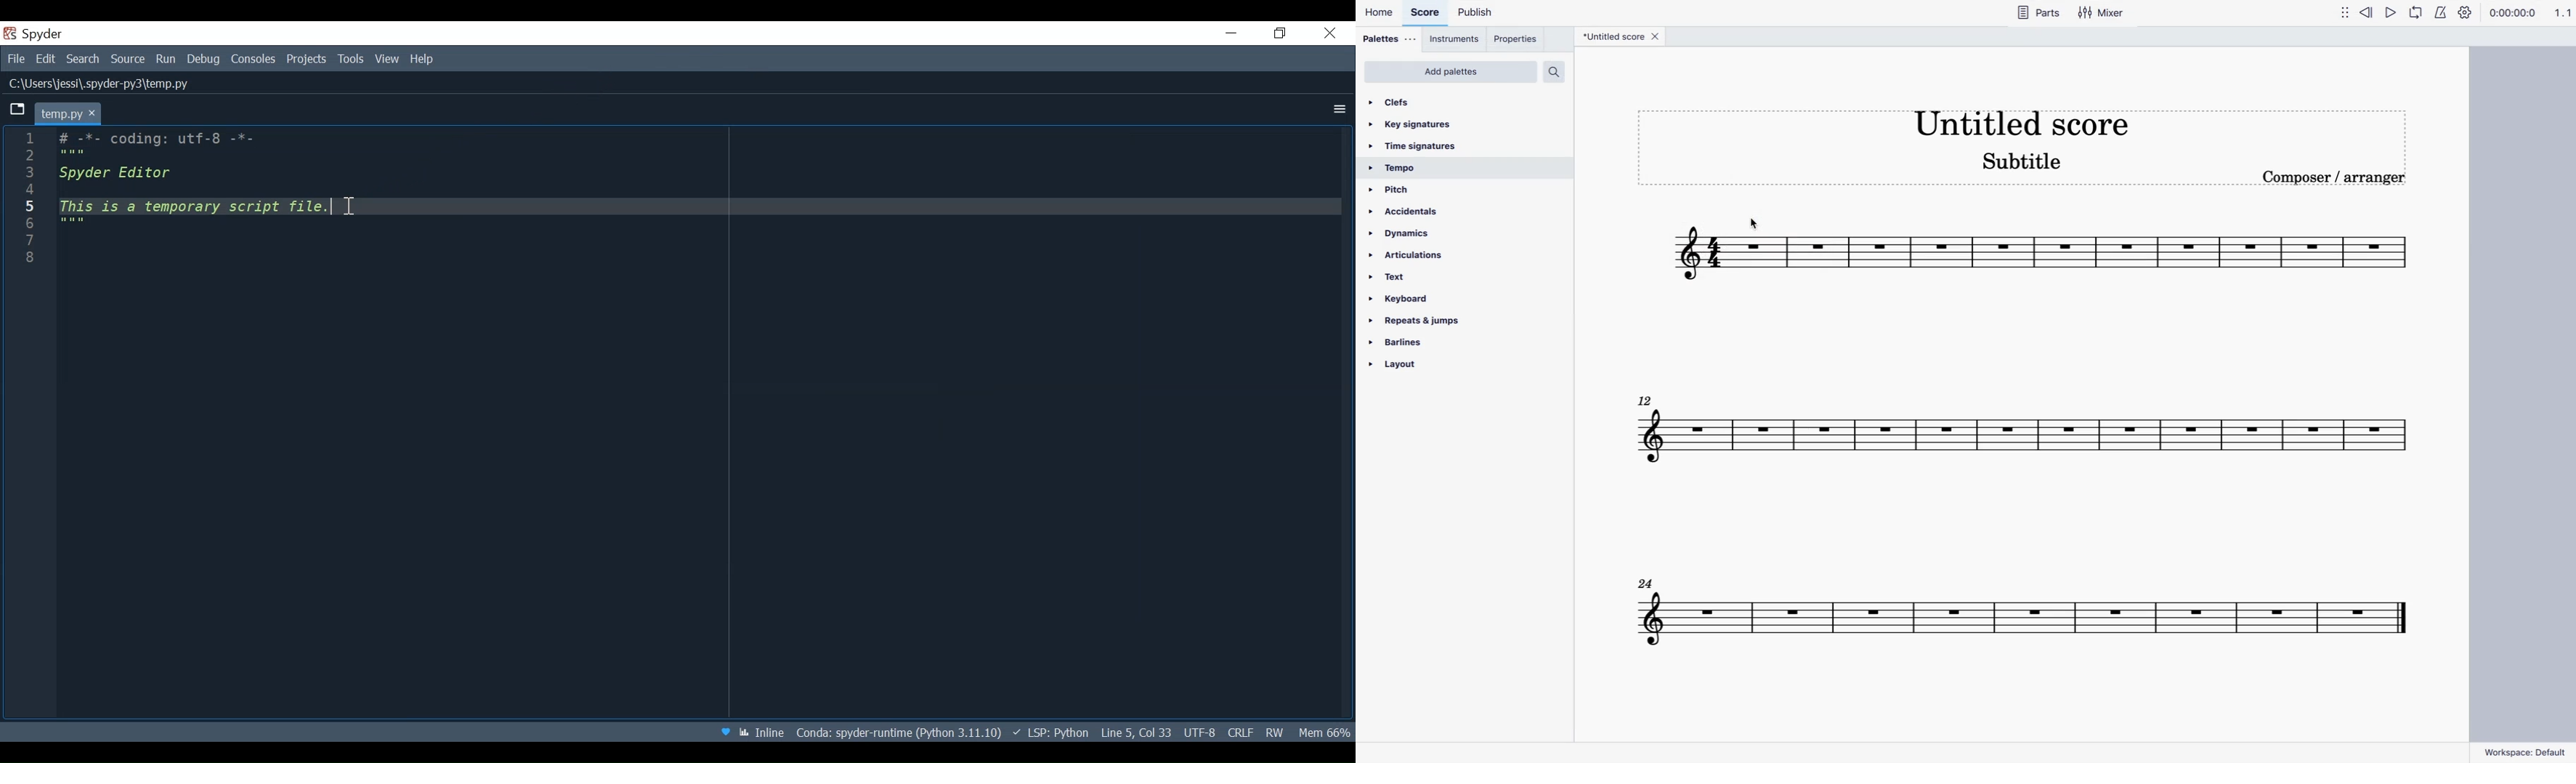  I want to click on Run, so click(167, 59).